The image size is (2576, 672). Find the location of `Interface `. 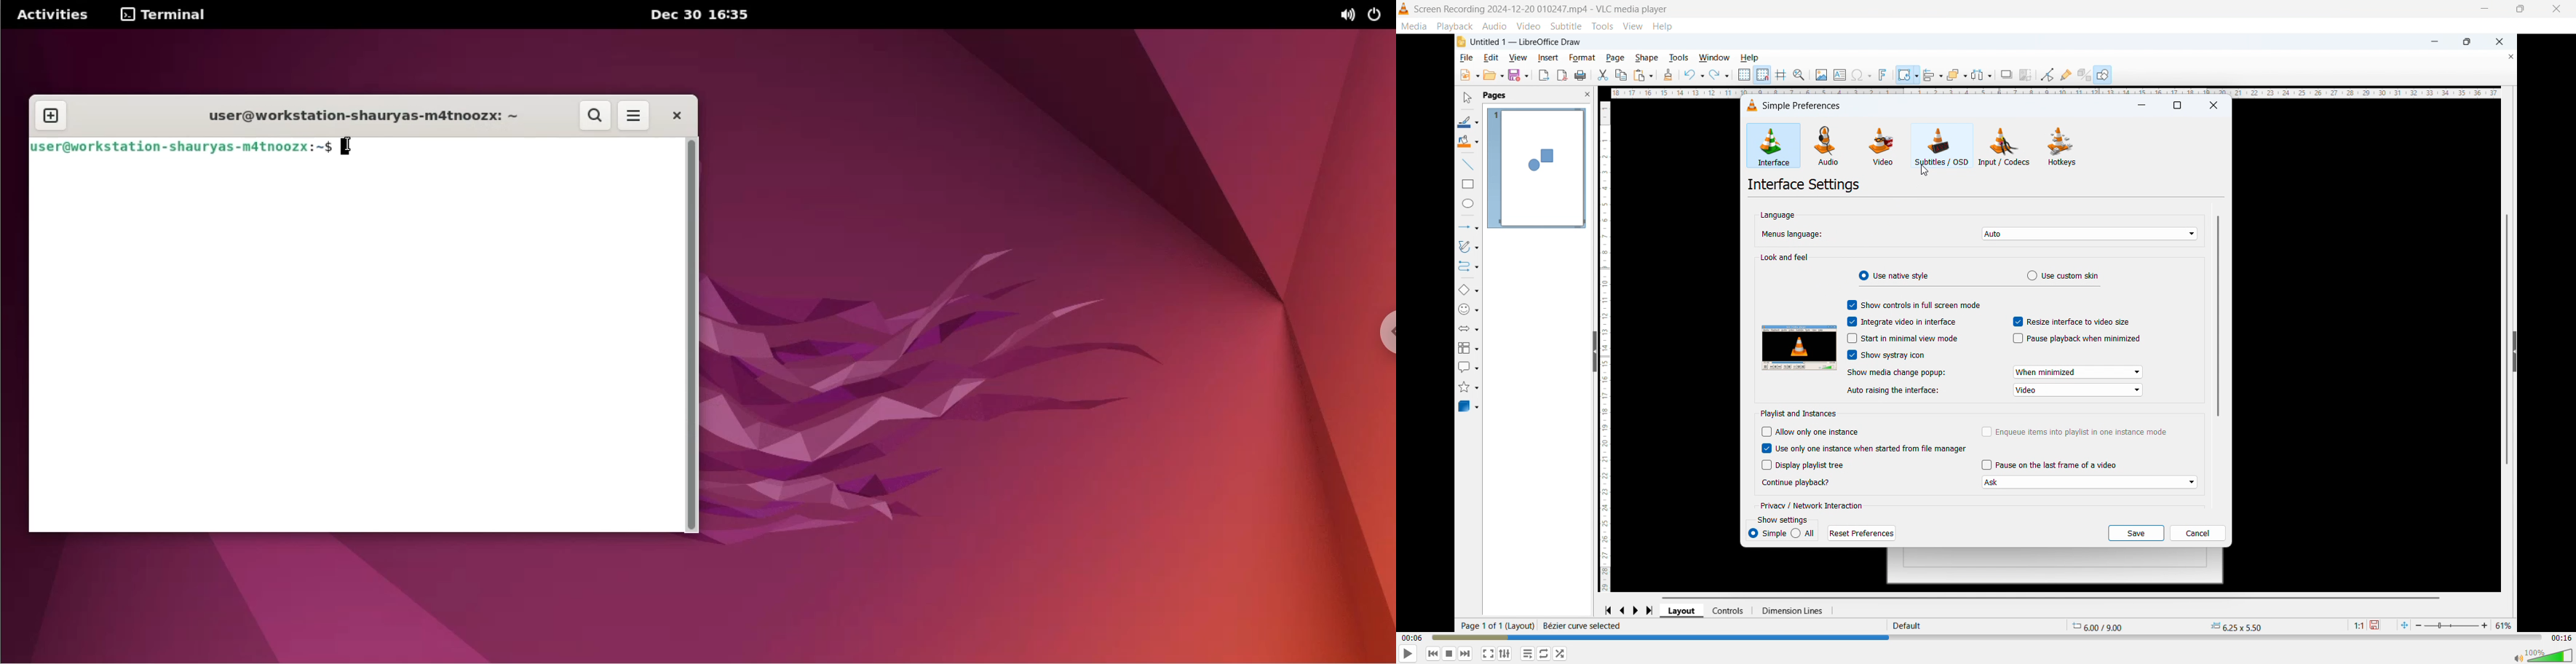

Interface  is located at coordinates (1773, 146).